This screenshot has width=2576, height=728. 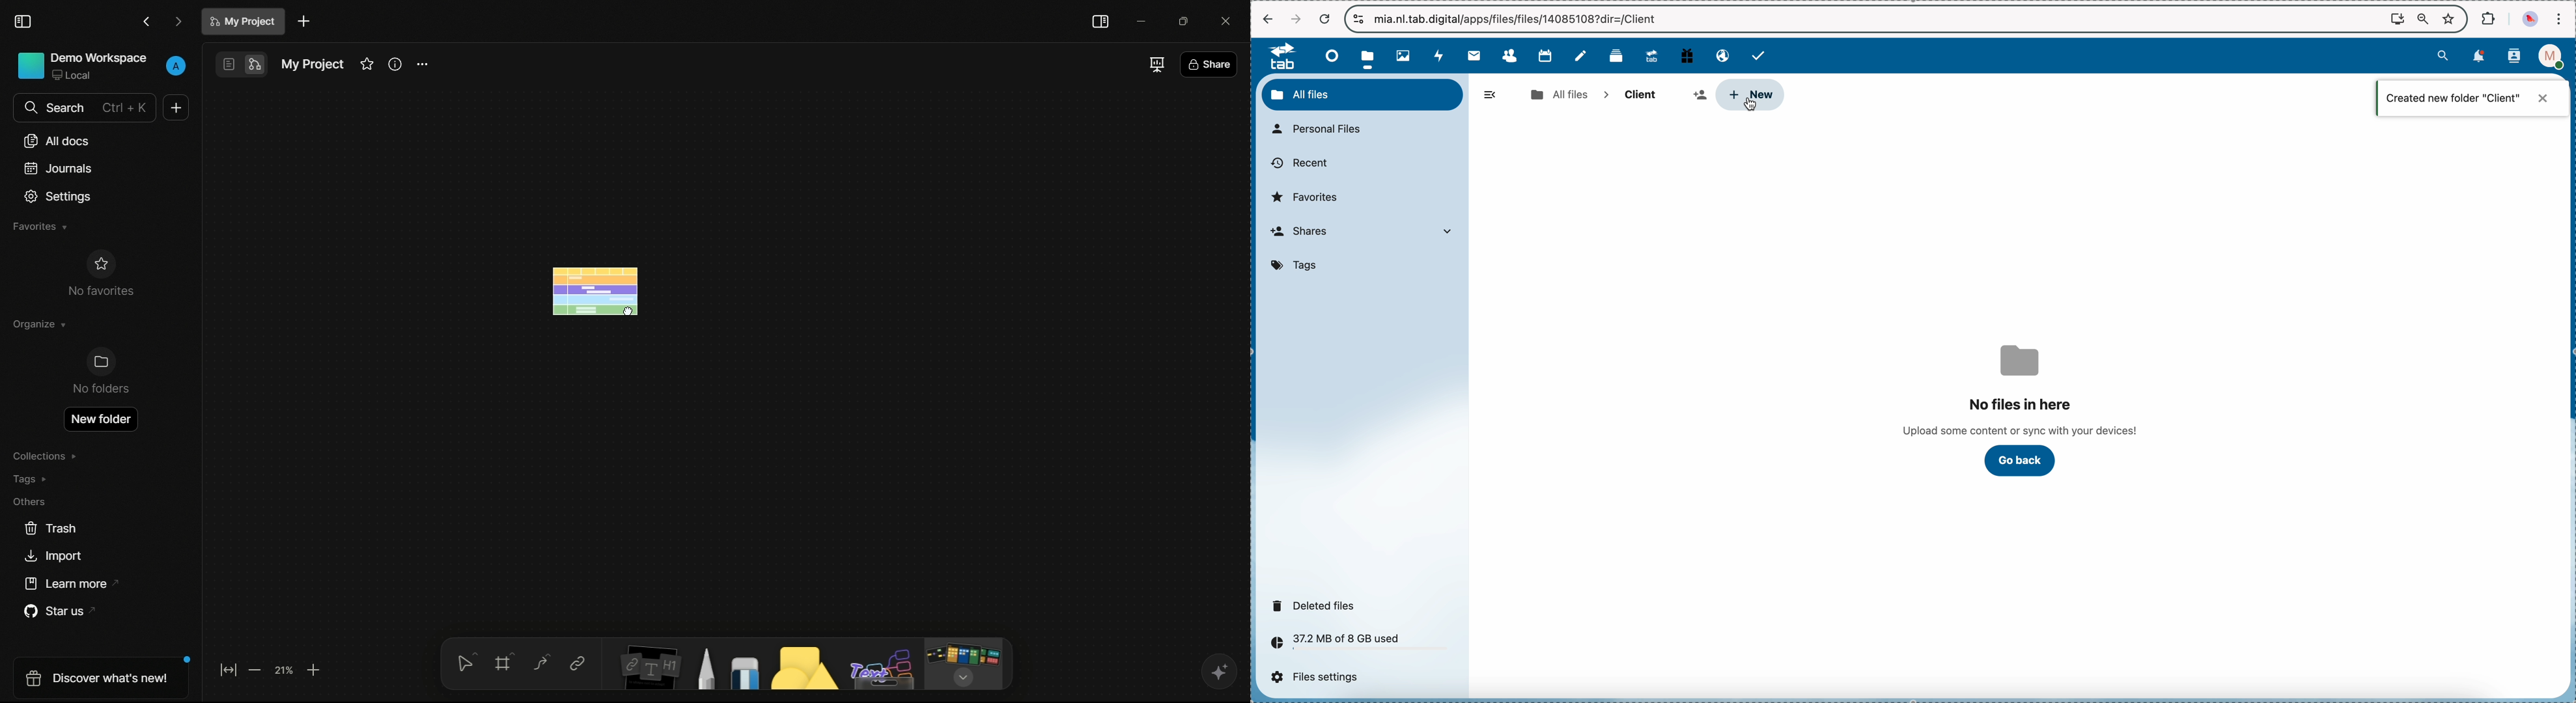 What do you see at coordinates (85, 108) in the screenshot?
I see `search bar` at bounding box center [85, 108].